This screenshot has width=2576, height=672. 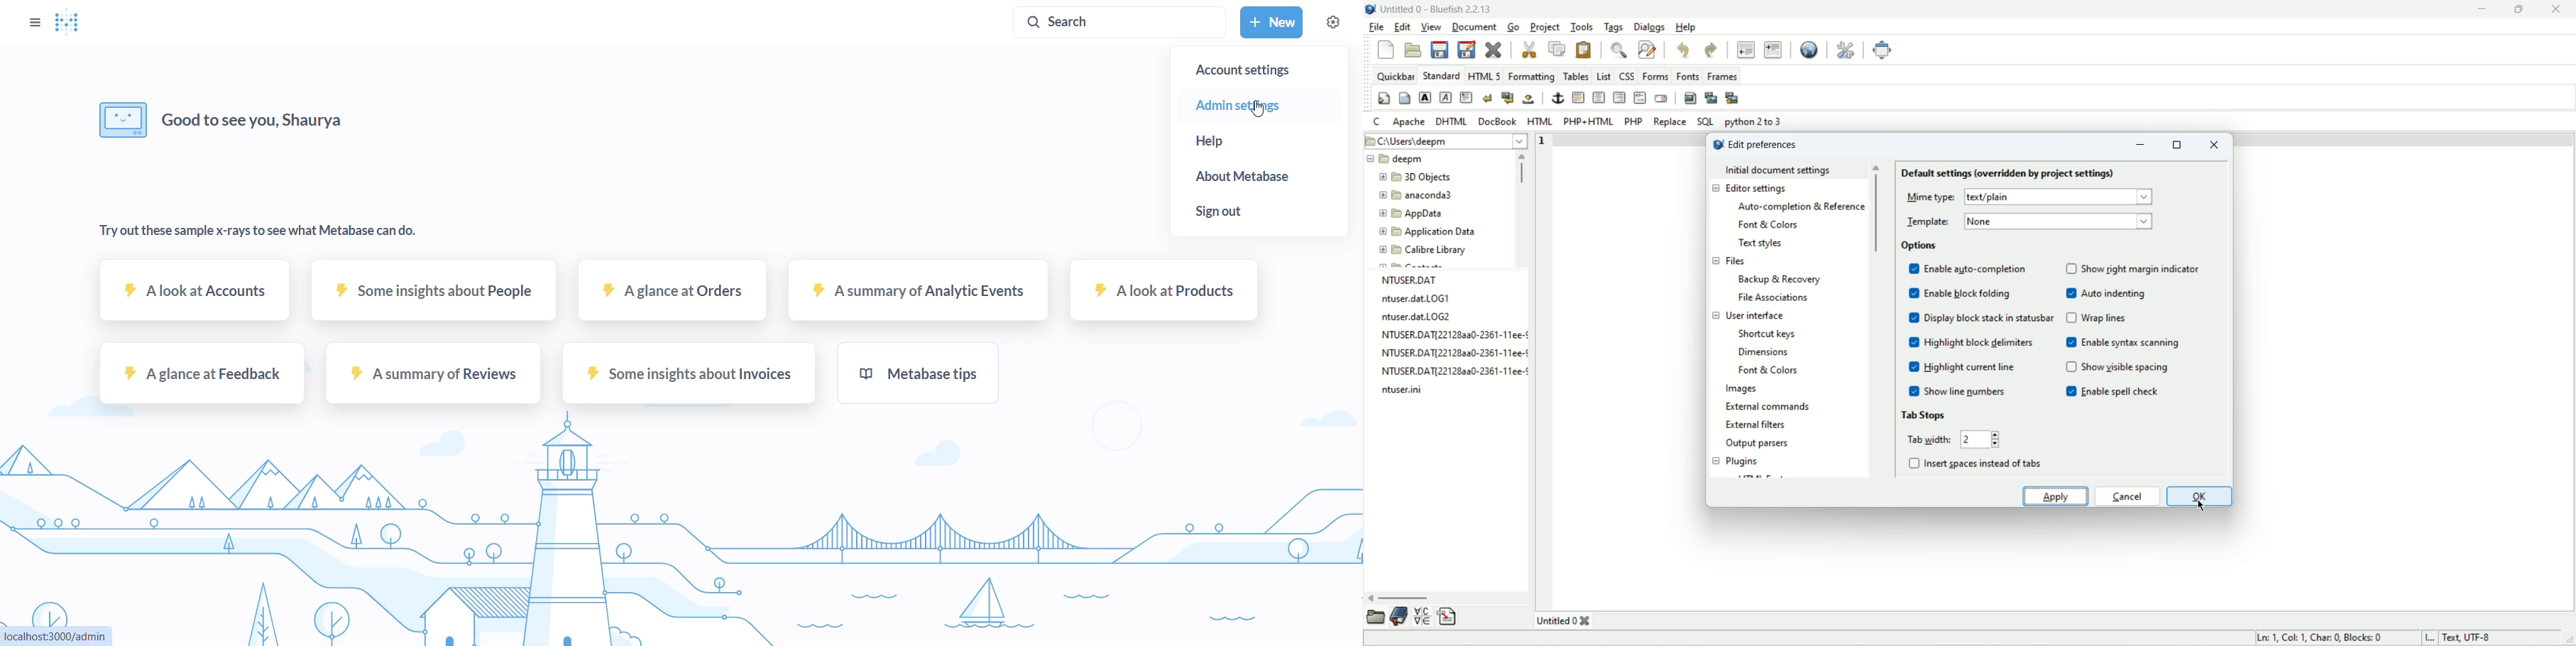 What do you see at coordinates (1408, 279) in the screenshot?
I see `NTUSER.DAT` at bounding box center [1408, 279].